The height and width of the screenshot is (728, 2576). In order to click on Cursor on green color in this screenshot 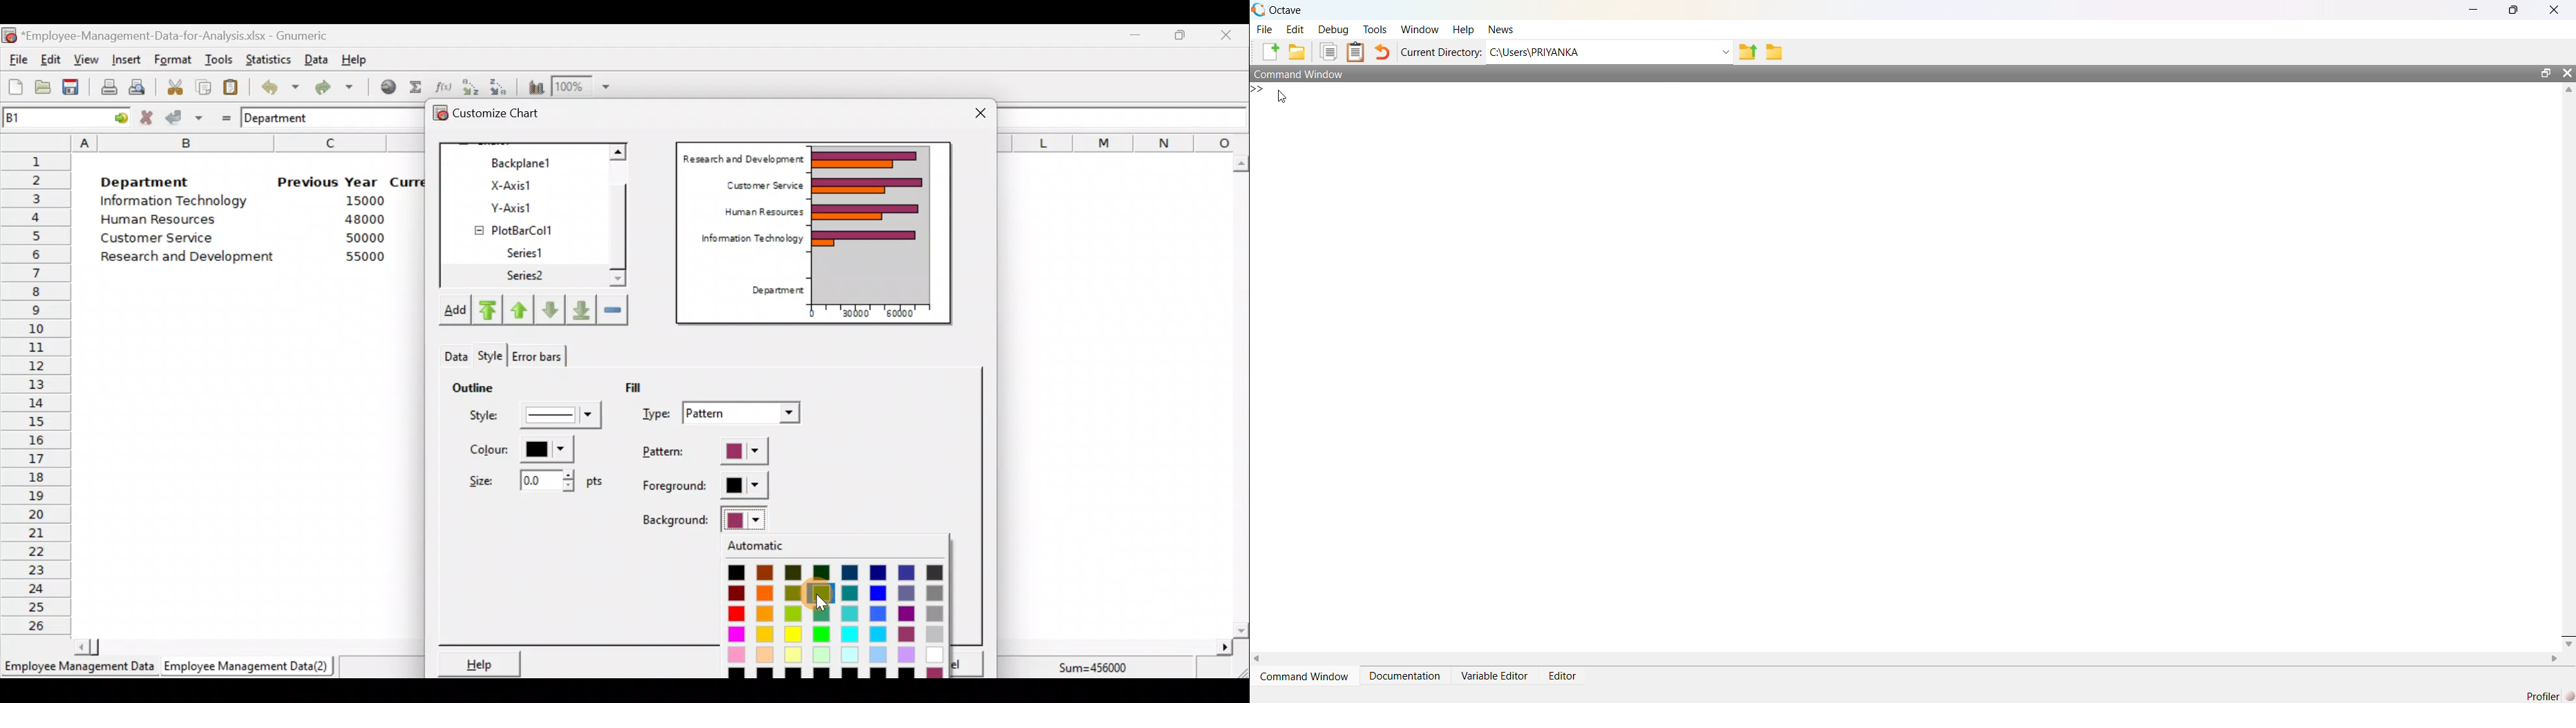, I will do `click(822, 596)`.